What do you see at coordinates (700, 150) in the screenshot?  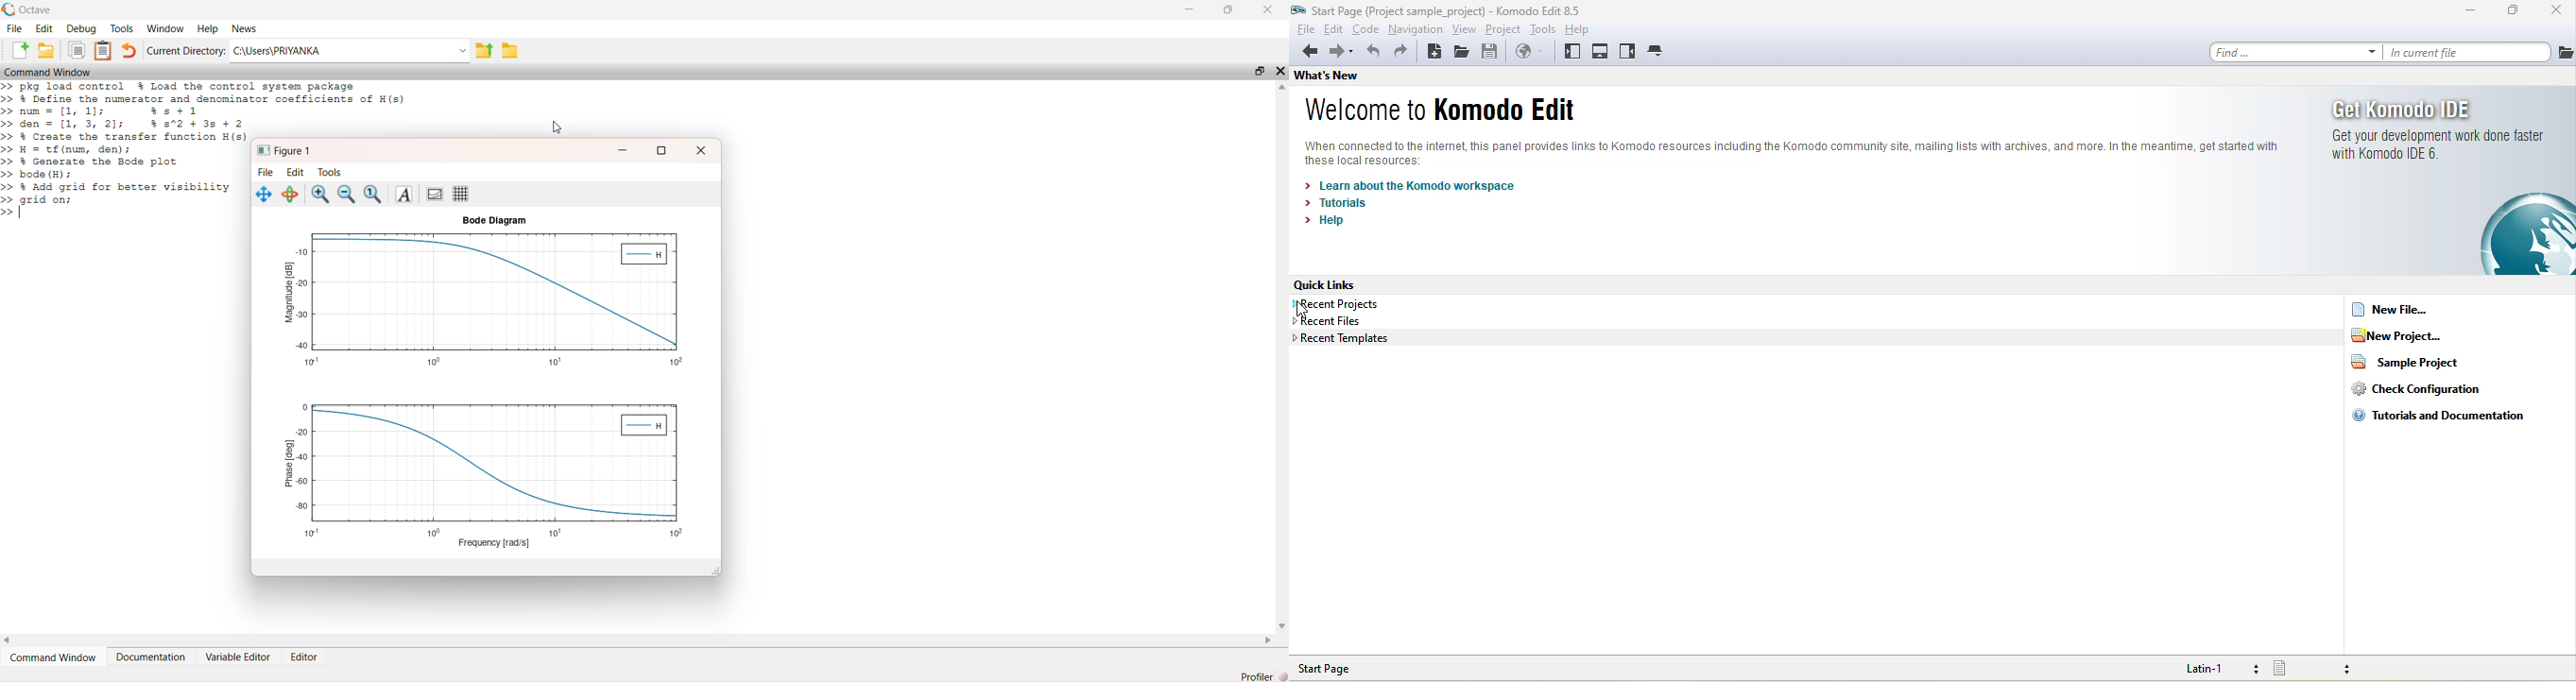 I see `close` at bounding box center [700, 150].